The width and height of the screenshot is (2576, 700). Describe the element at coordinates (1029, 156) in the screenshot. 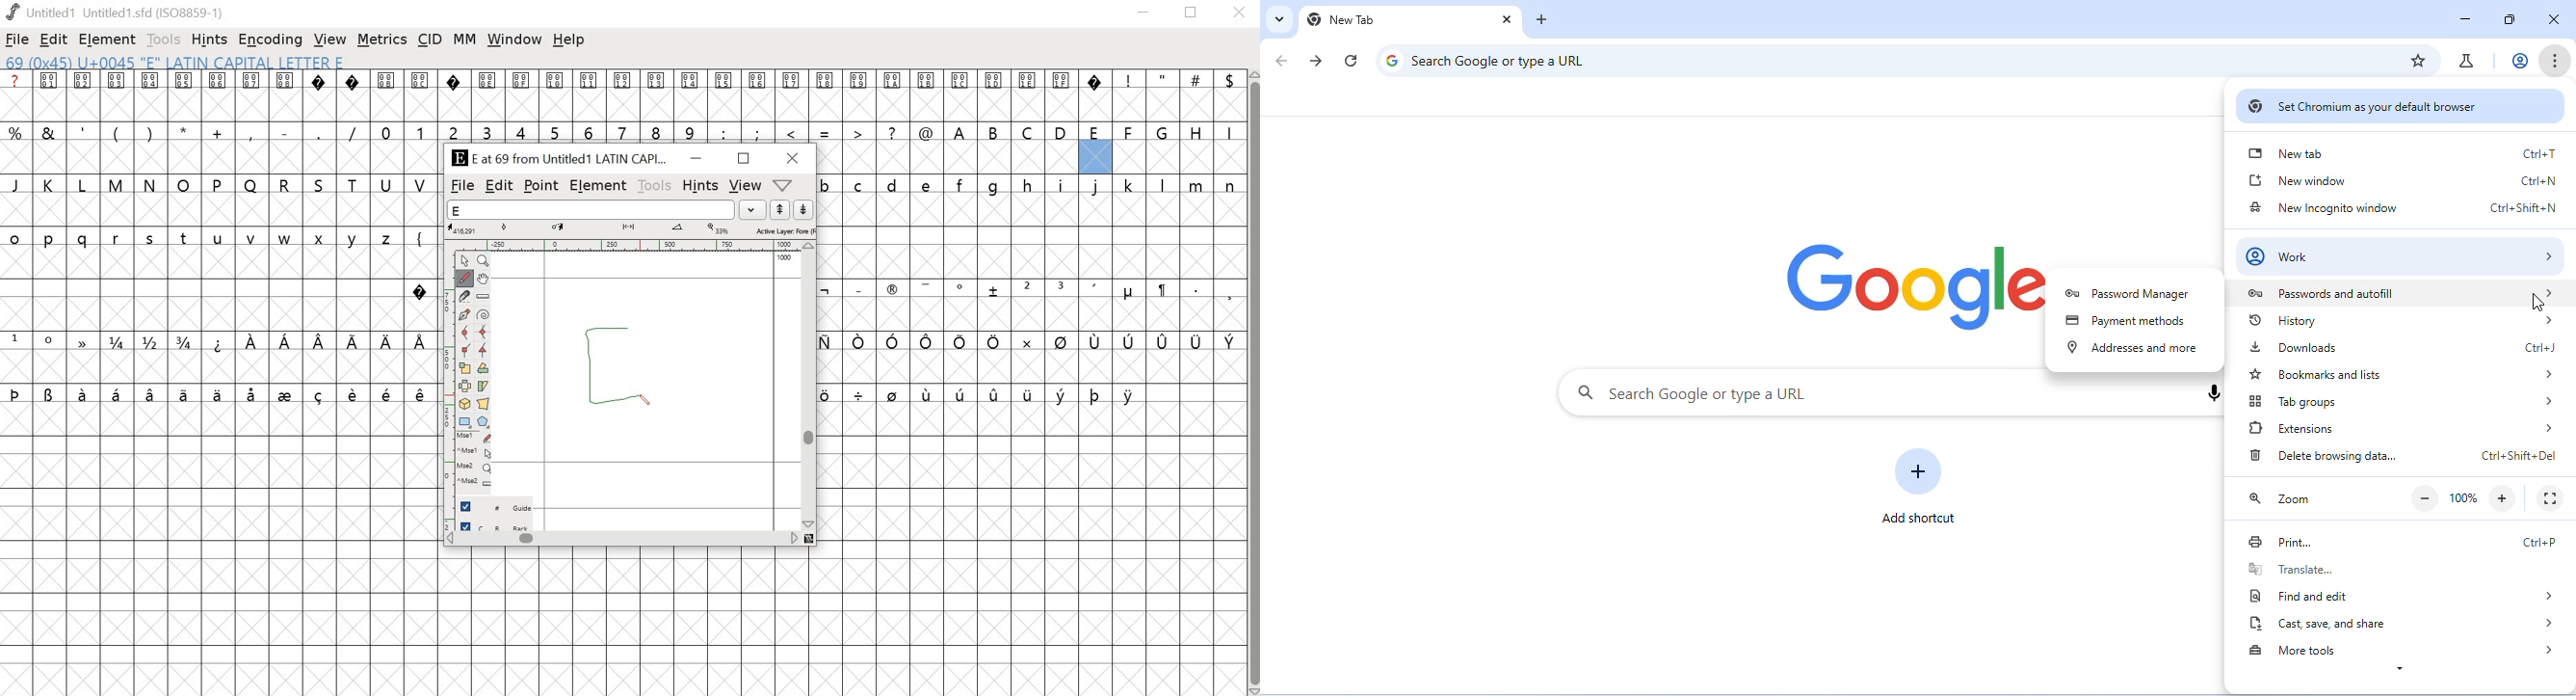

I see `empty cells` at that location.